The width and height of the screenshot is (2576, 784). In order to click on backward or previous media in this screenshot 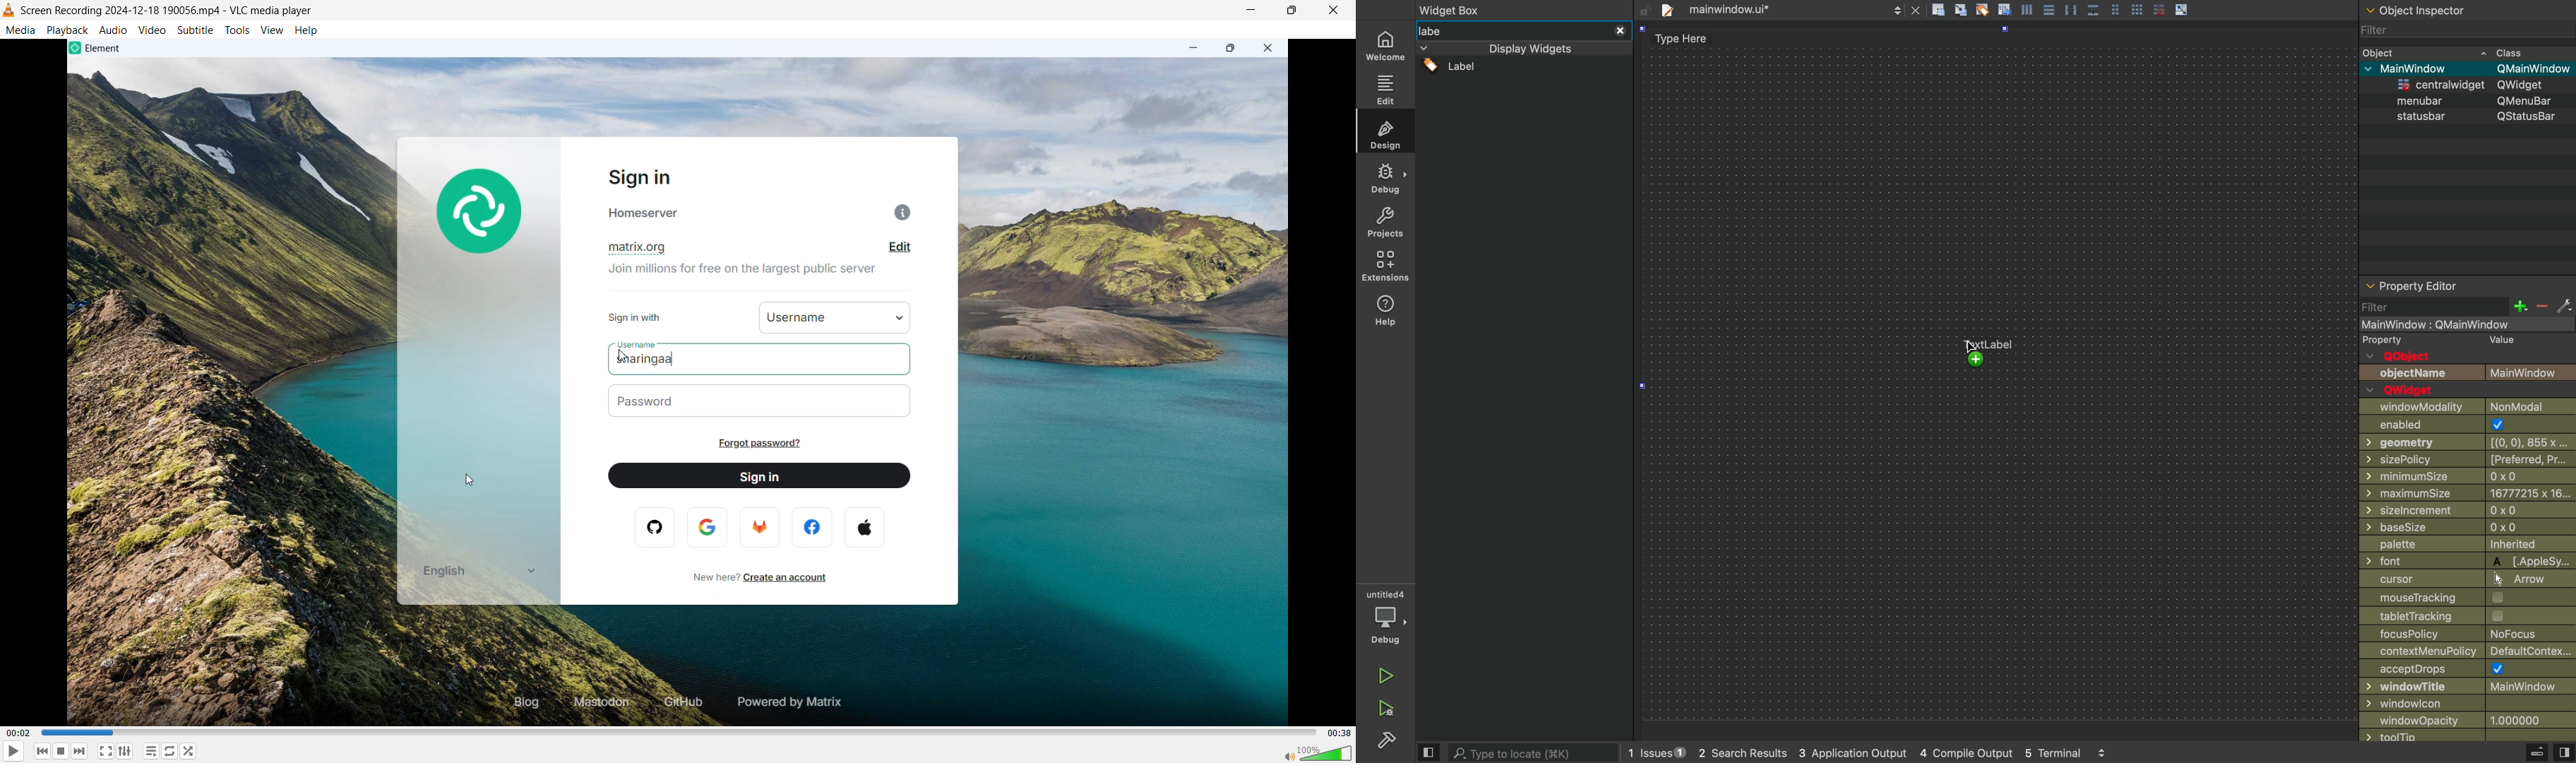, I will do `click(42, 752)`.